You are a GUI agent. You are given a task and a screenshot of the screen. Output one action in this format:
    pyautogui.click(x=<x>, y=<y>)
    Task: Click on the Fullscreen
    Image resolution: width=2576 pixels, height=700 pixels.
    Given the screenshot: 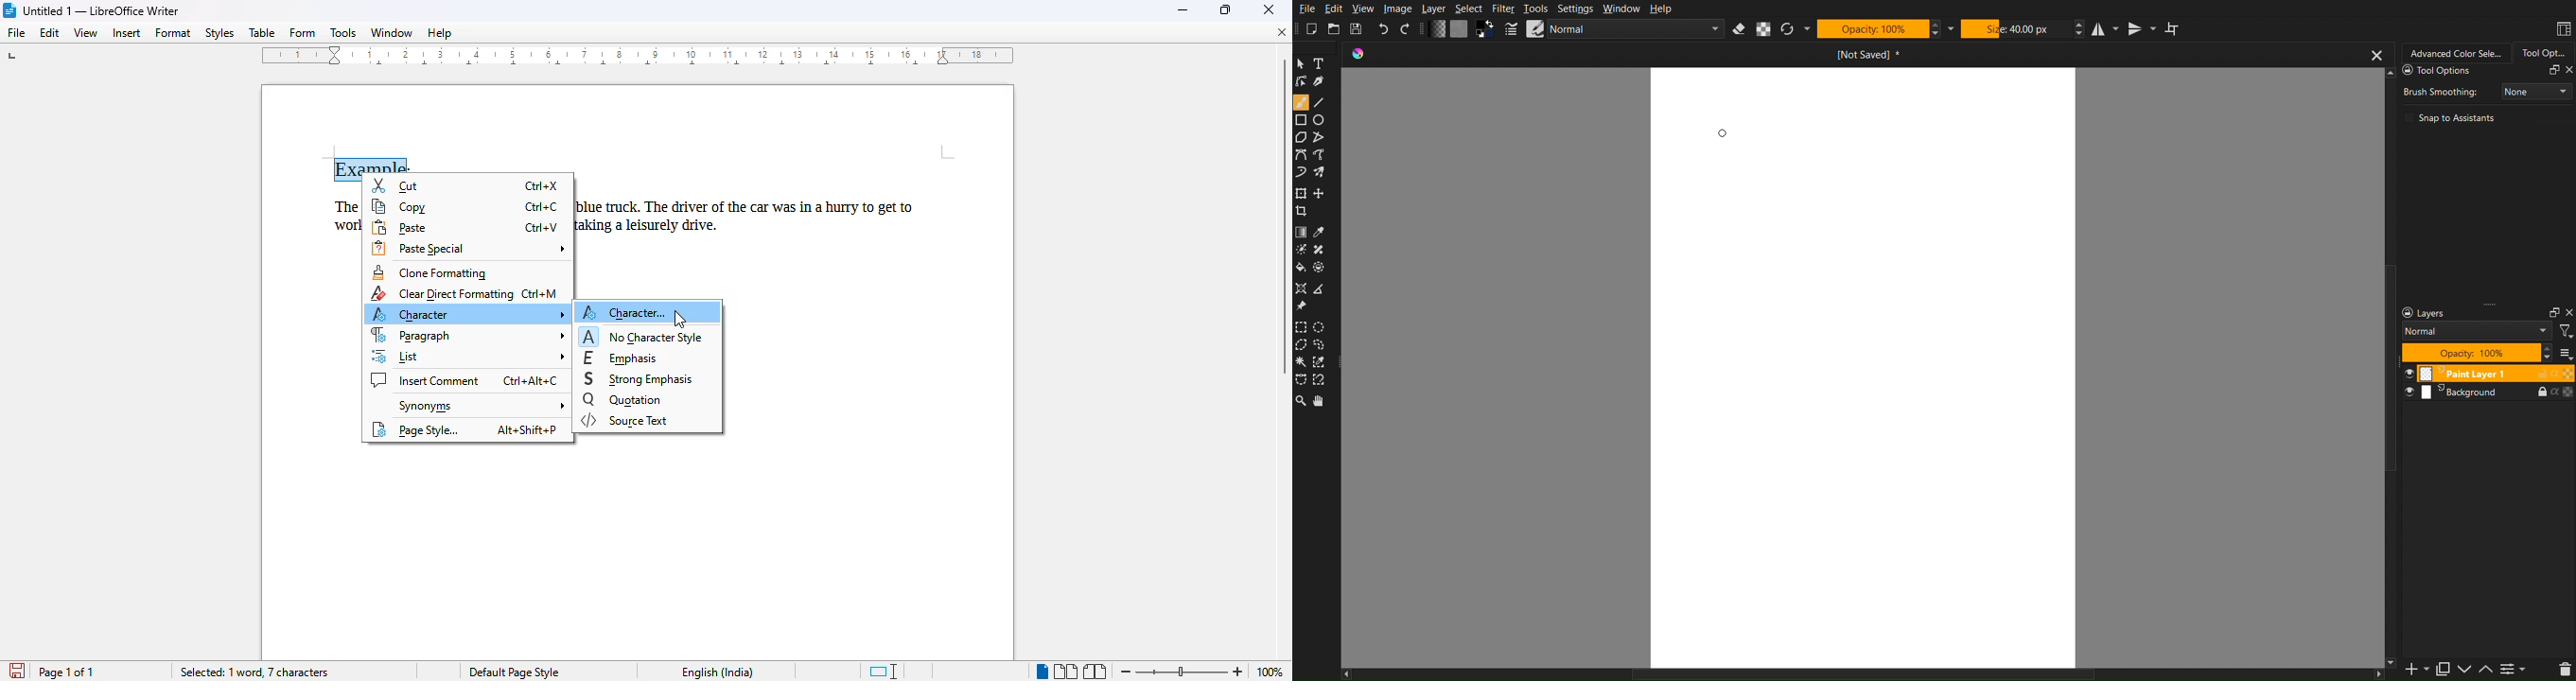 What is the action you would take?
    pyautogui.click(x=2553, y=70)
    